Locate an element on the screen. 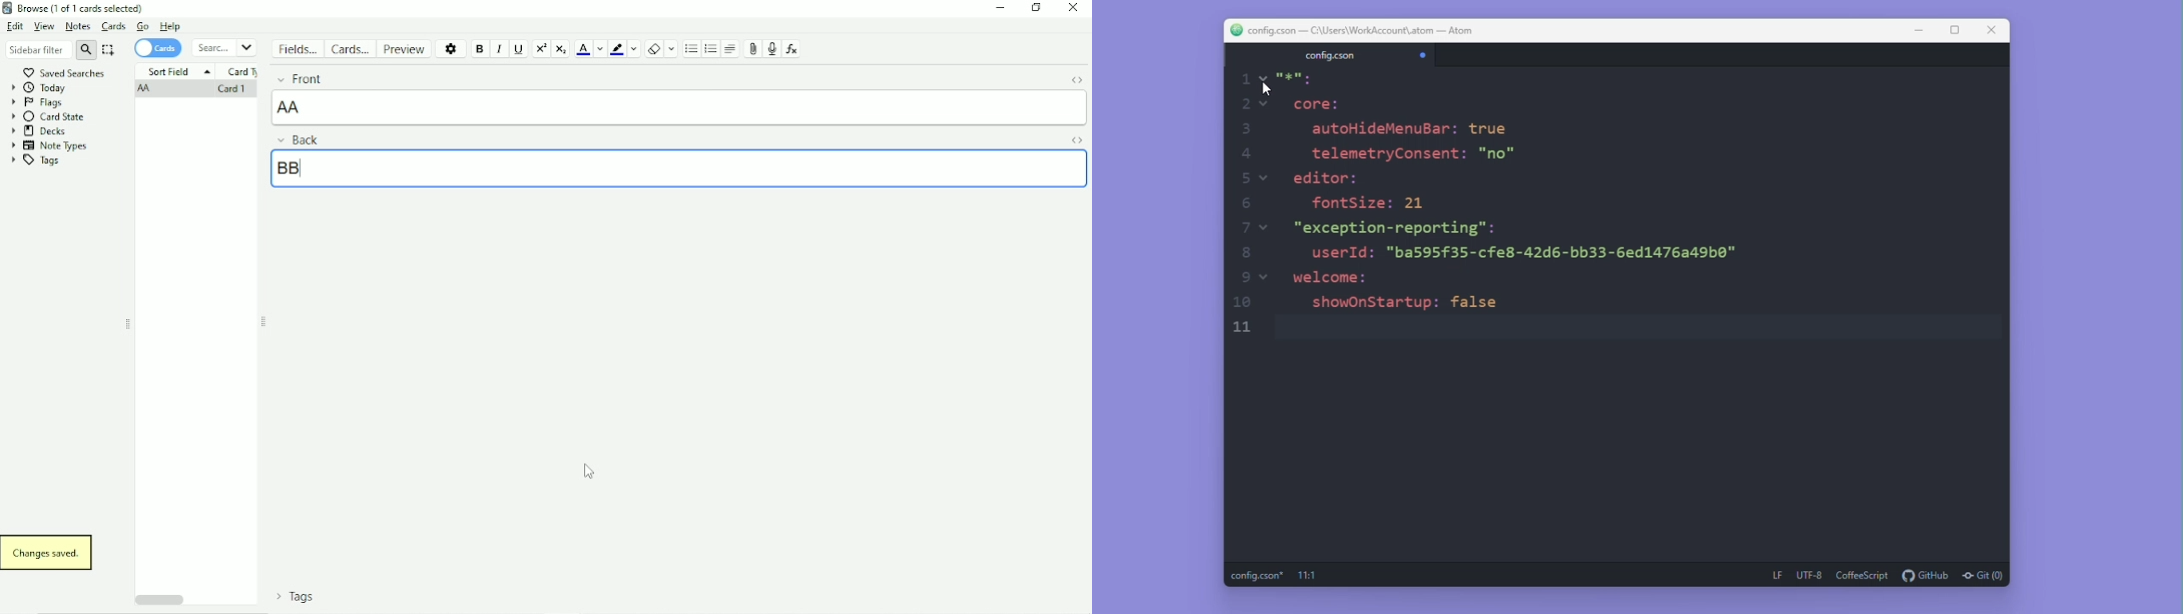  Note Types is located at coordinates (50, 146).